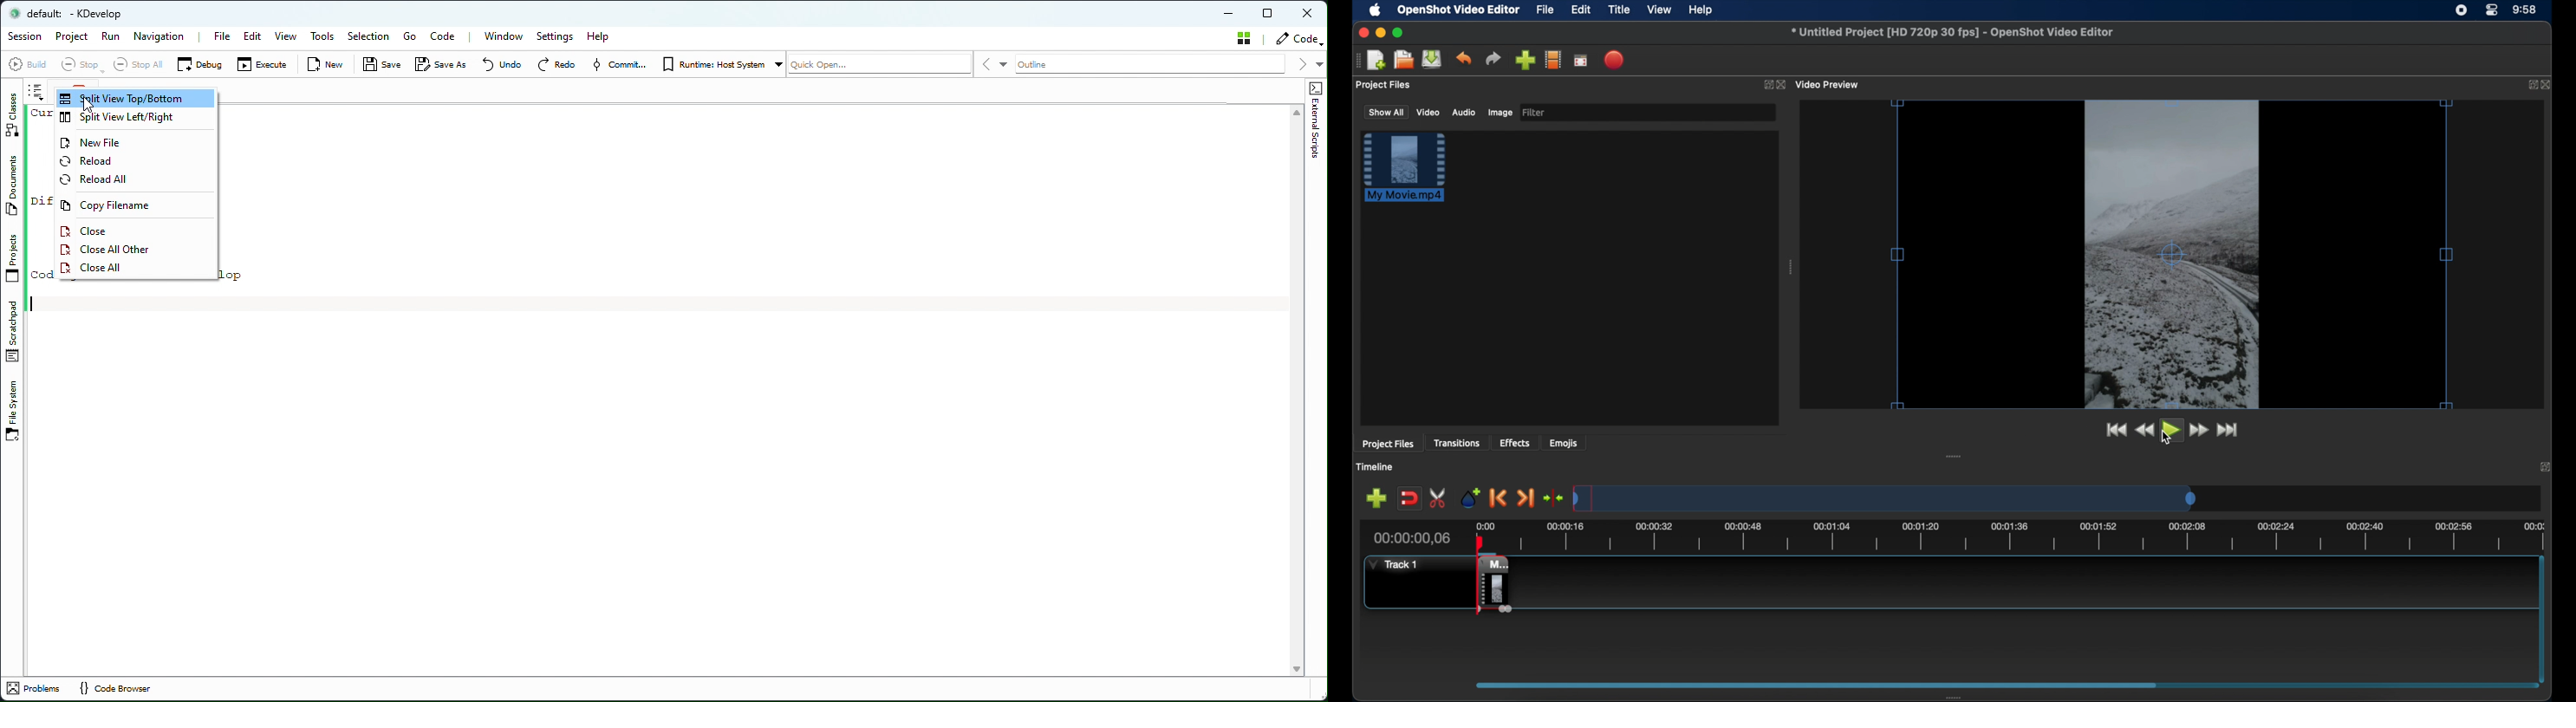  Describe the element at coordinates (135, 205) in the screenshot. I see `Copy filename` at that location.